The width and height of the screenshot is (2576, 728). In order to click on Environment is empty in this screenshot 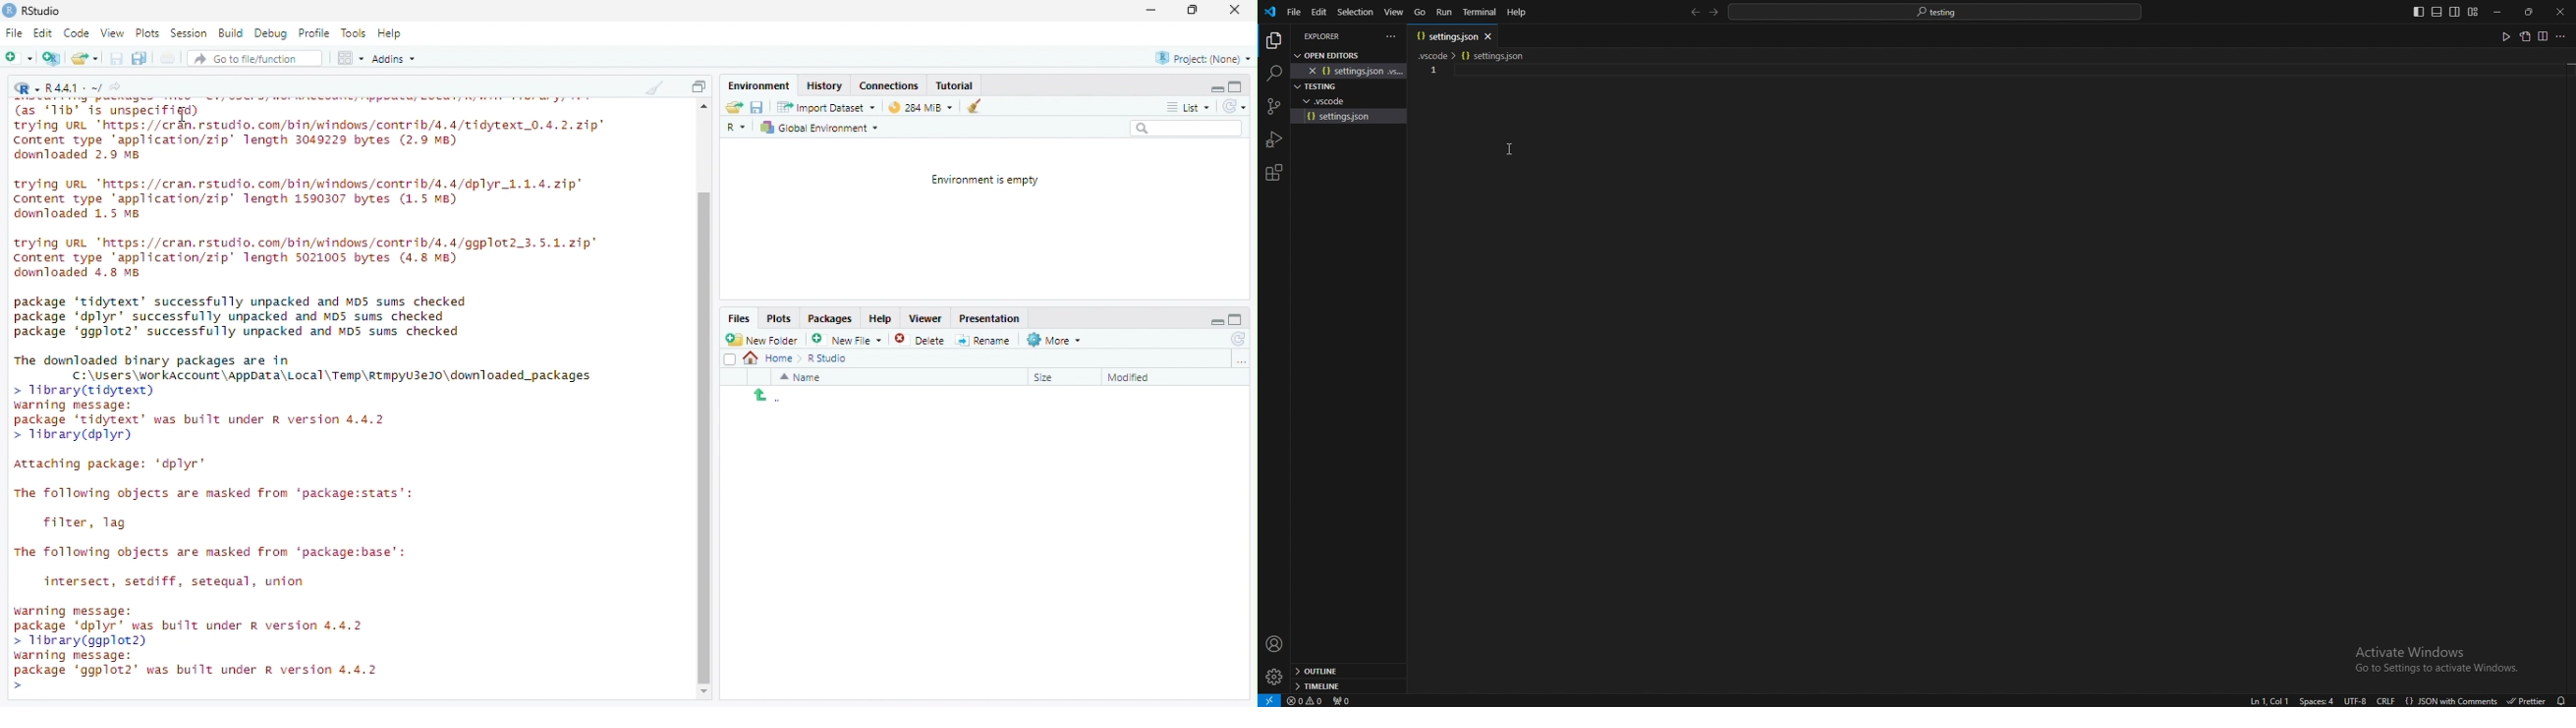, I will do `click(980, 181)`.